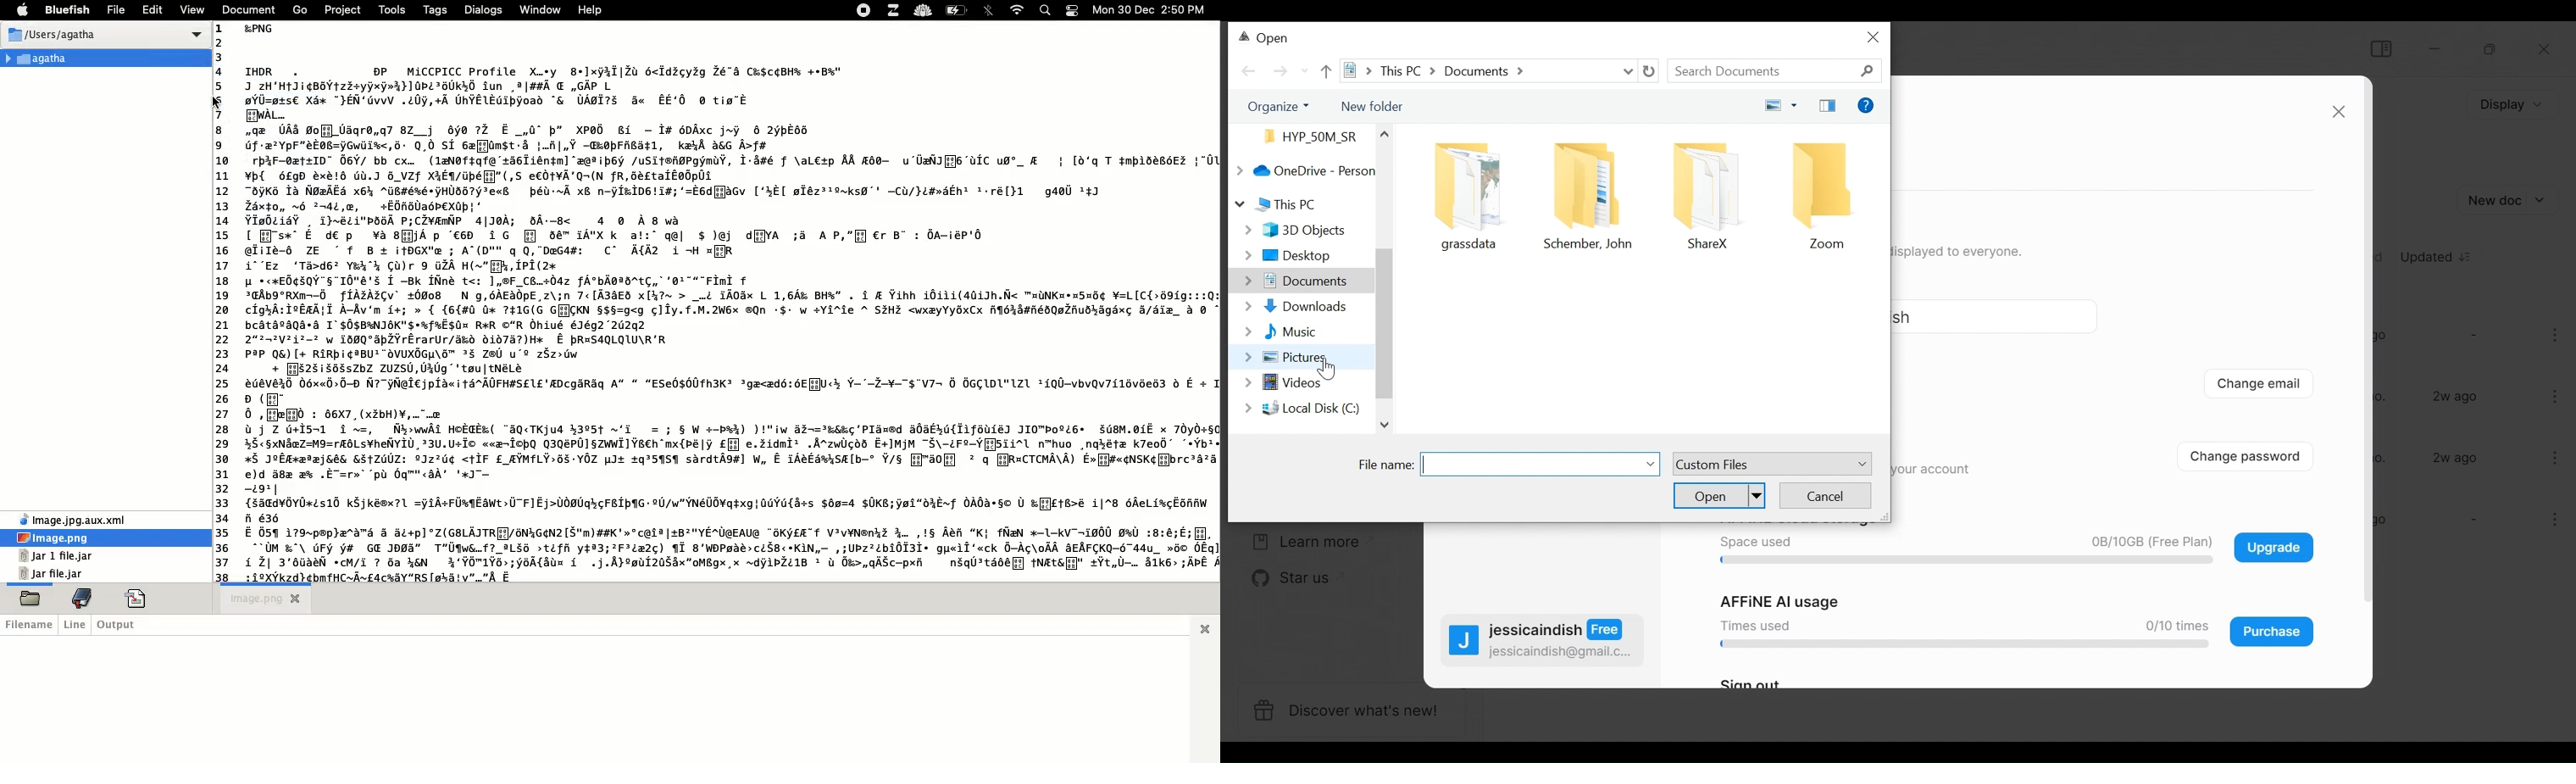 The width and height of the screenshot is (2576, 784). What do you see at coordinates (31, 599) in the screenshot?
I see `open` at bounding box center [31, 599].